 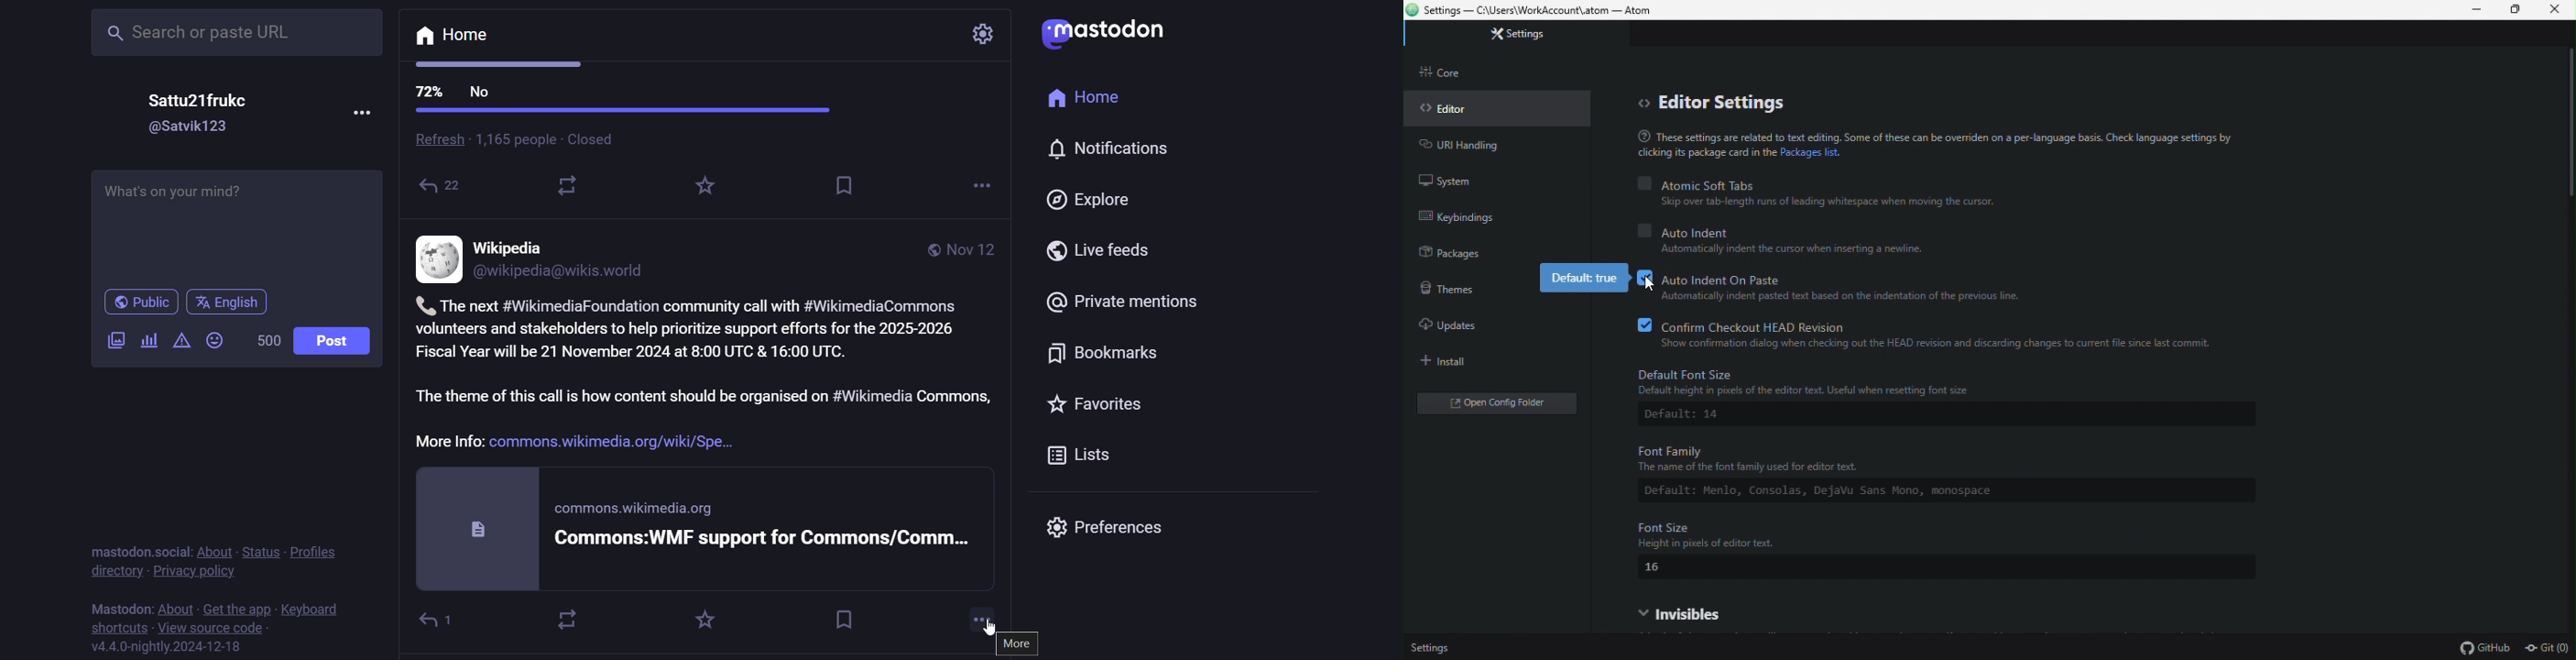 What do you see at coordinates (1463, 215) in the screenshot?
I see `key binding` at bounding box center [1463, 215].